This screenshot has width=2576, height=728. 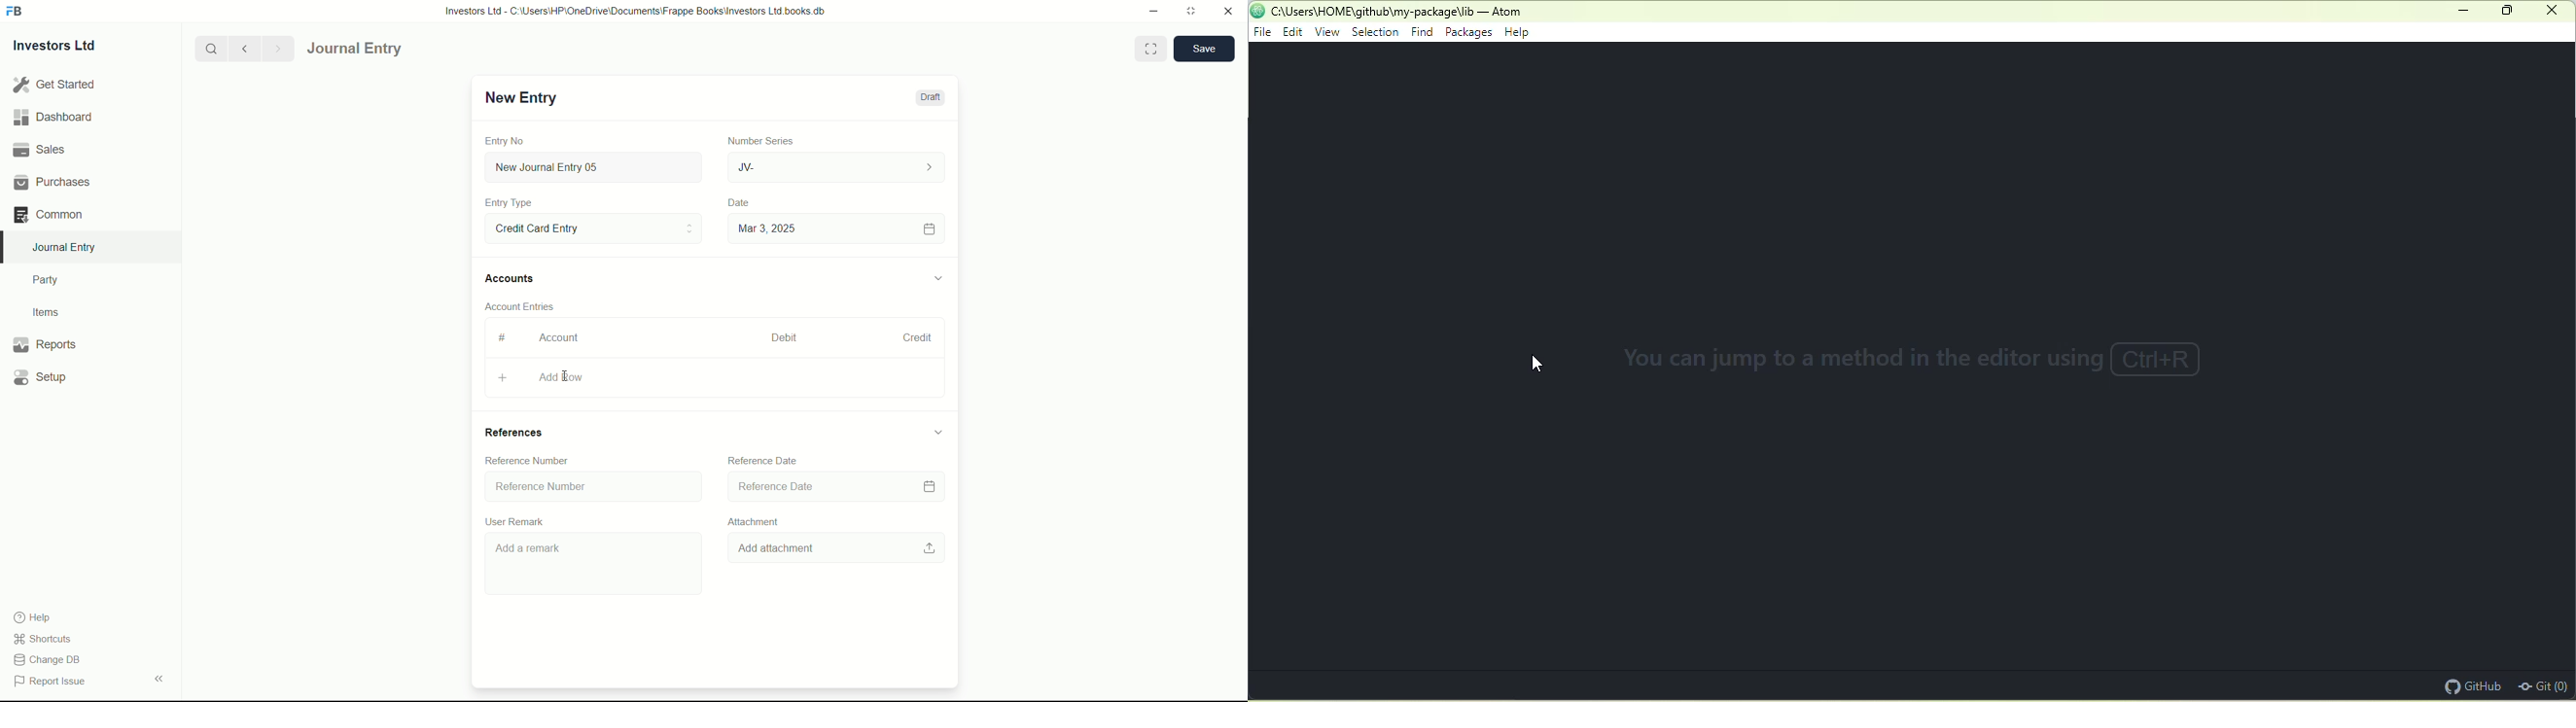 I want to click on JV, so click(x=839, y=166).